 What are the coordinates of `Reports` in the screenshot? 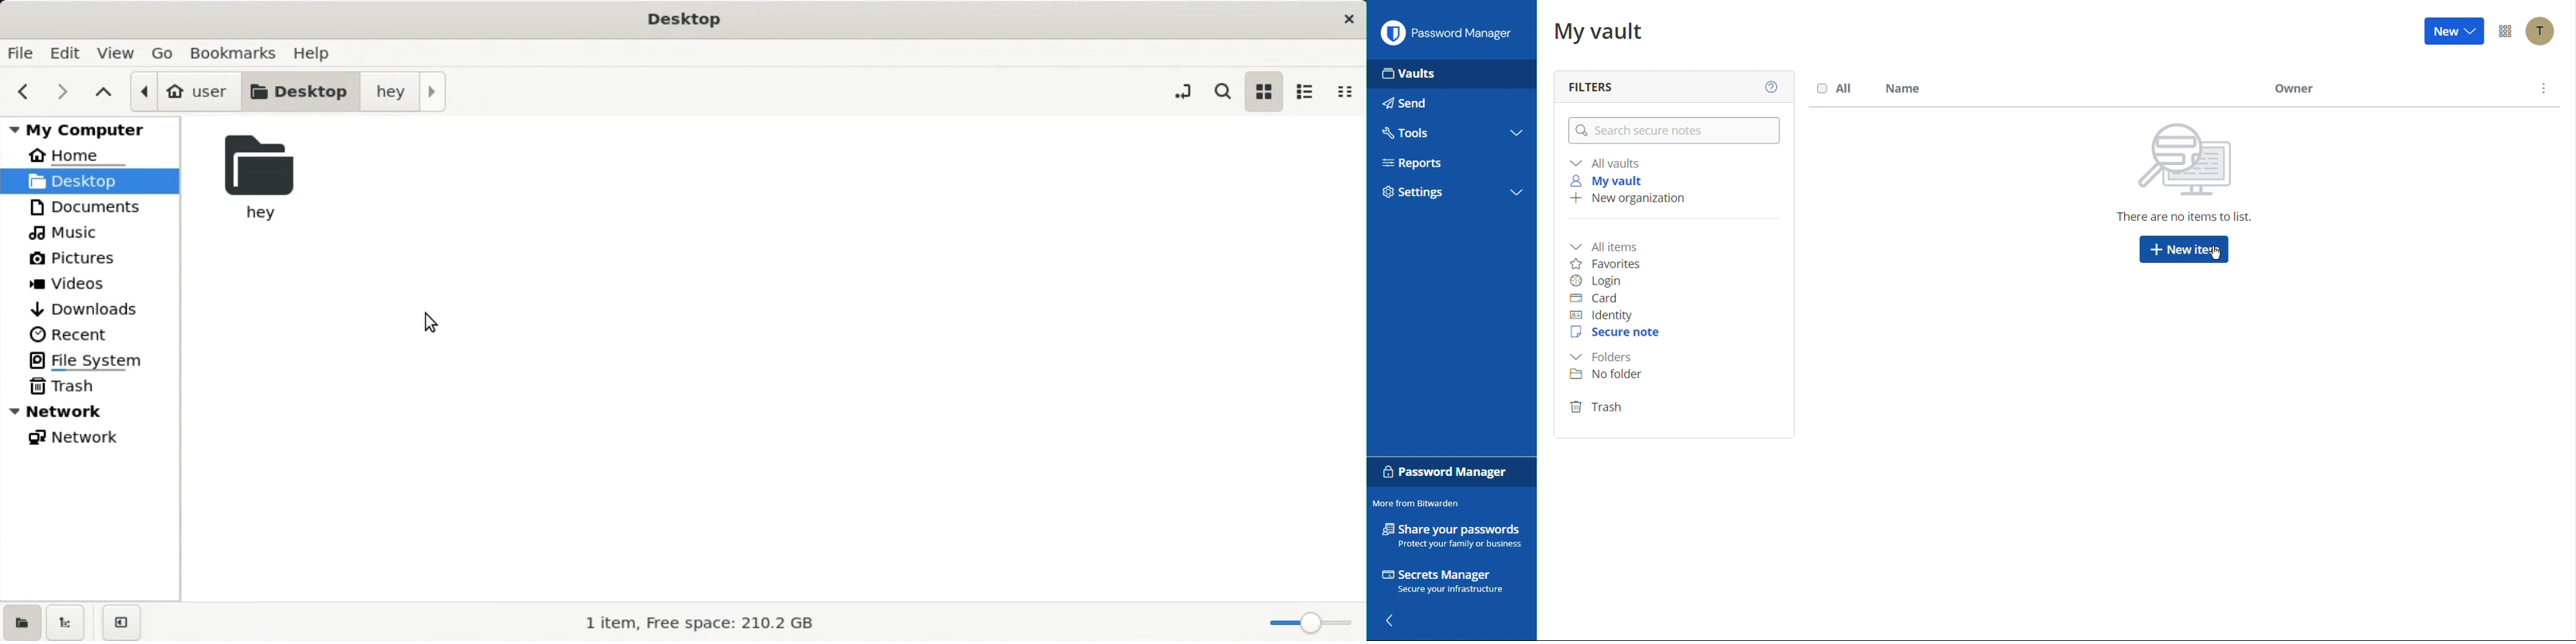 It's located at (1417, 163).